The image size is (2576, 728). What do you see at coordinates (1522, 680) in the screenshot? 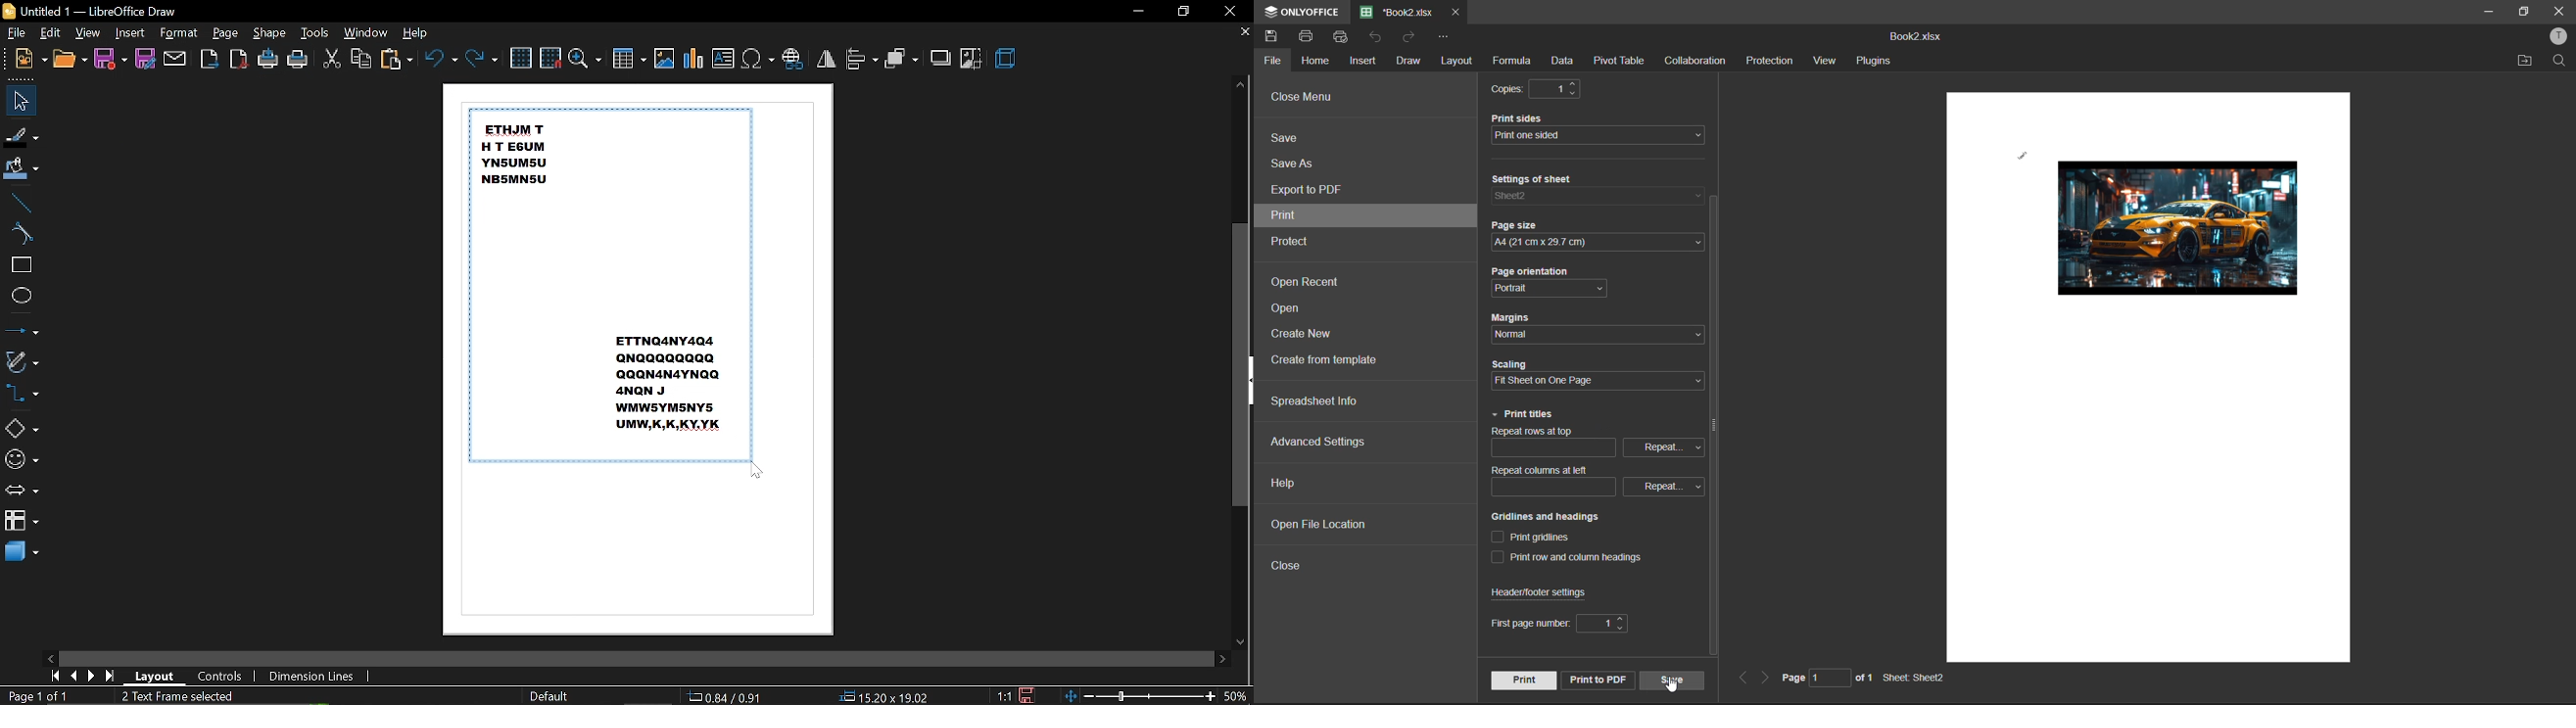
I see `print` at bounding box center [1522, 680].